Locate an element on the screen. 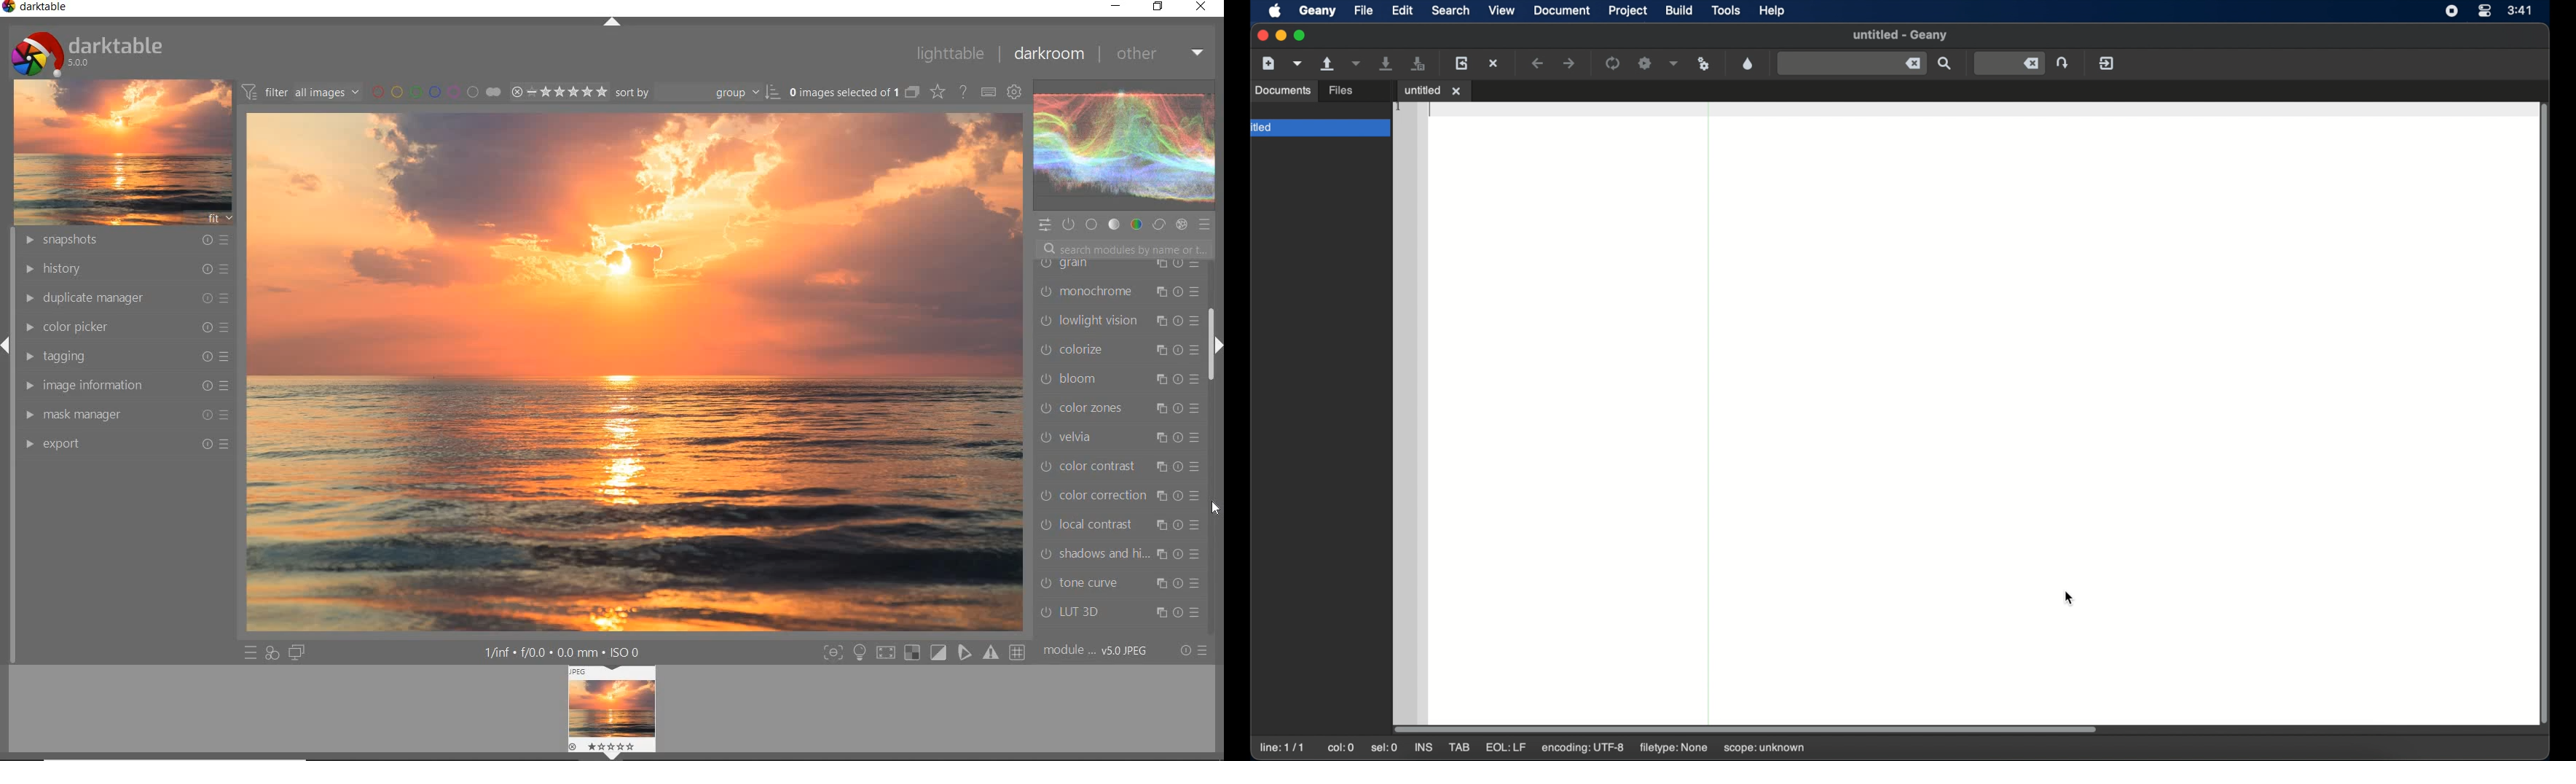 The image size is (2576, 784). lighttable is located at coordinates (949, 53).